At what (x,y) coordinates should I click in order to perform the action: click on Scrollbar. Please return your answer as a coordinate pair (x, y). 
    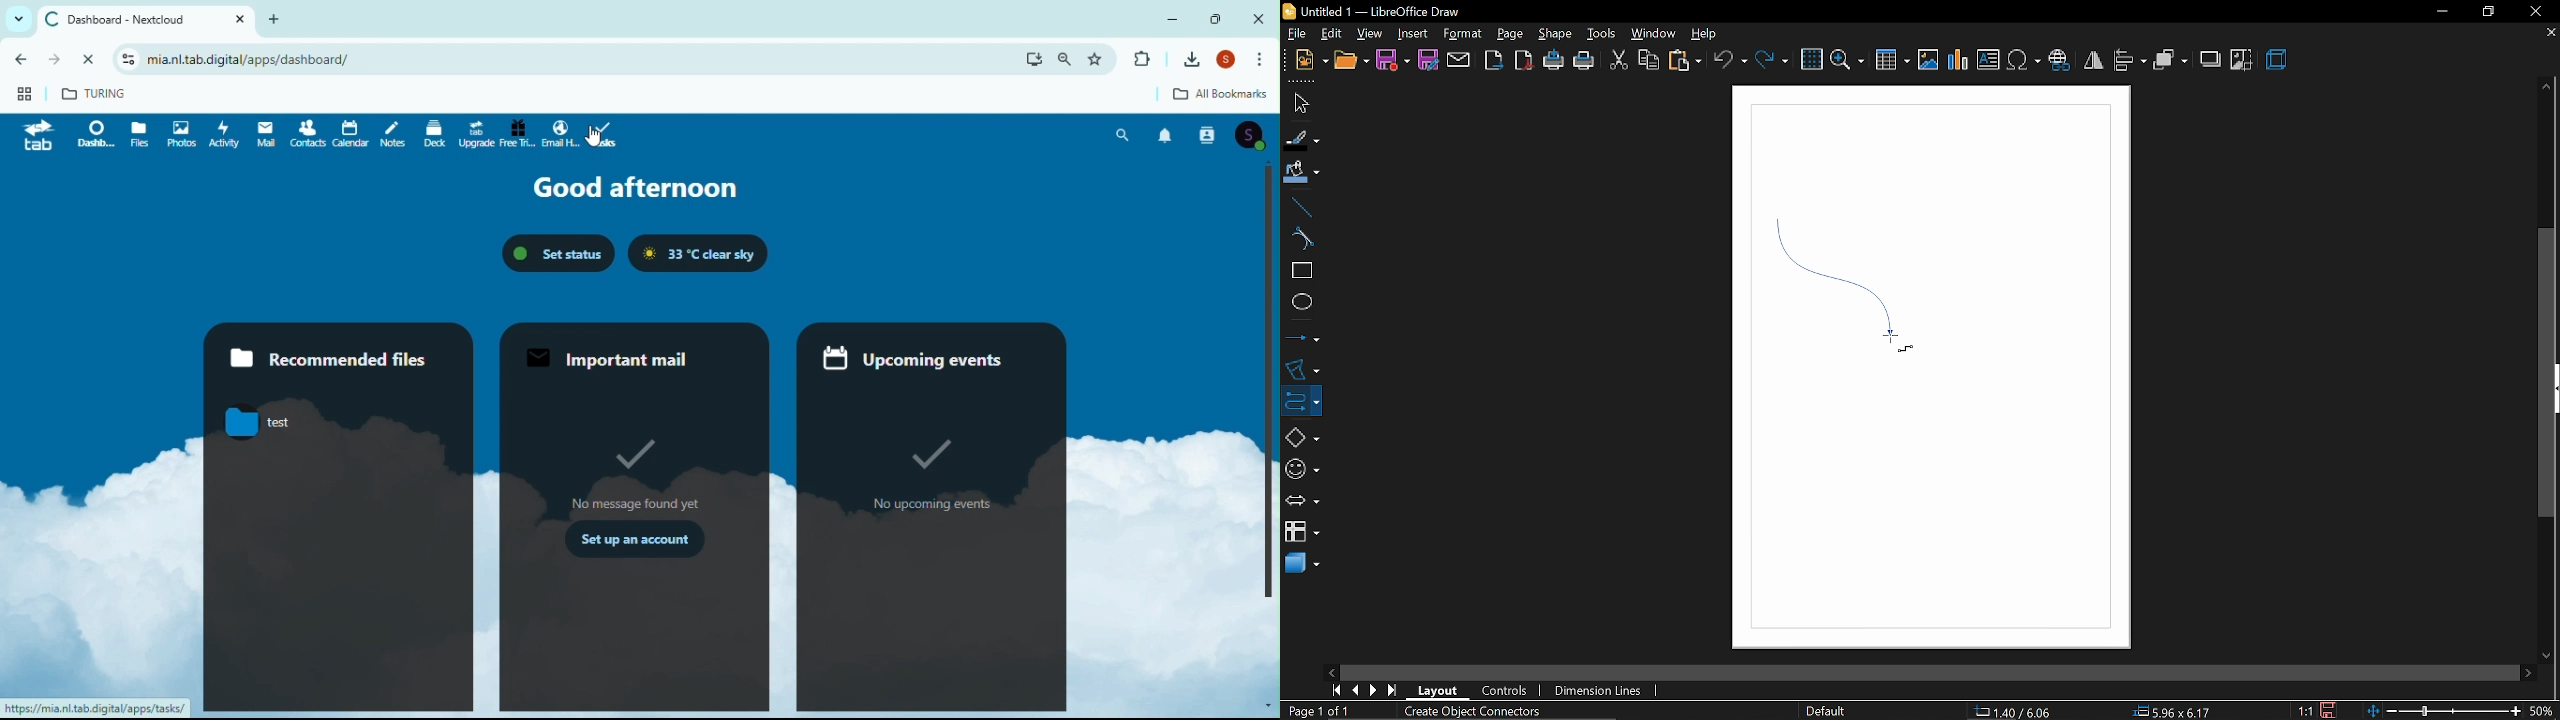
    Looking at the image, I should click on (1272, 379).